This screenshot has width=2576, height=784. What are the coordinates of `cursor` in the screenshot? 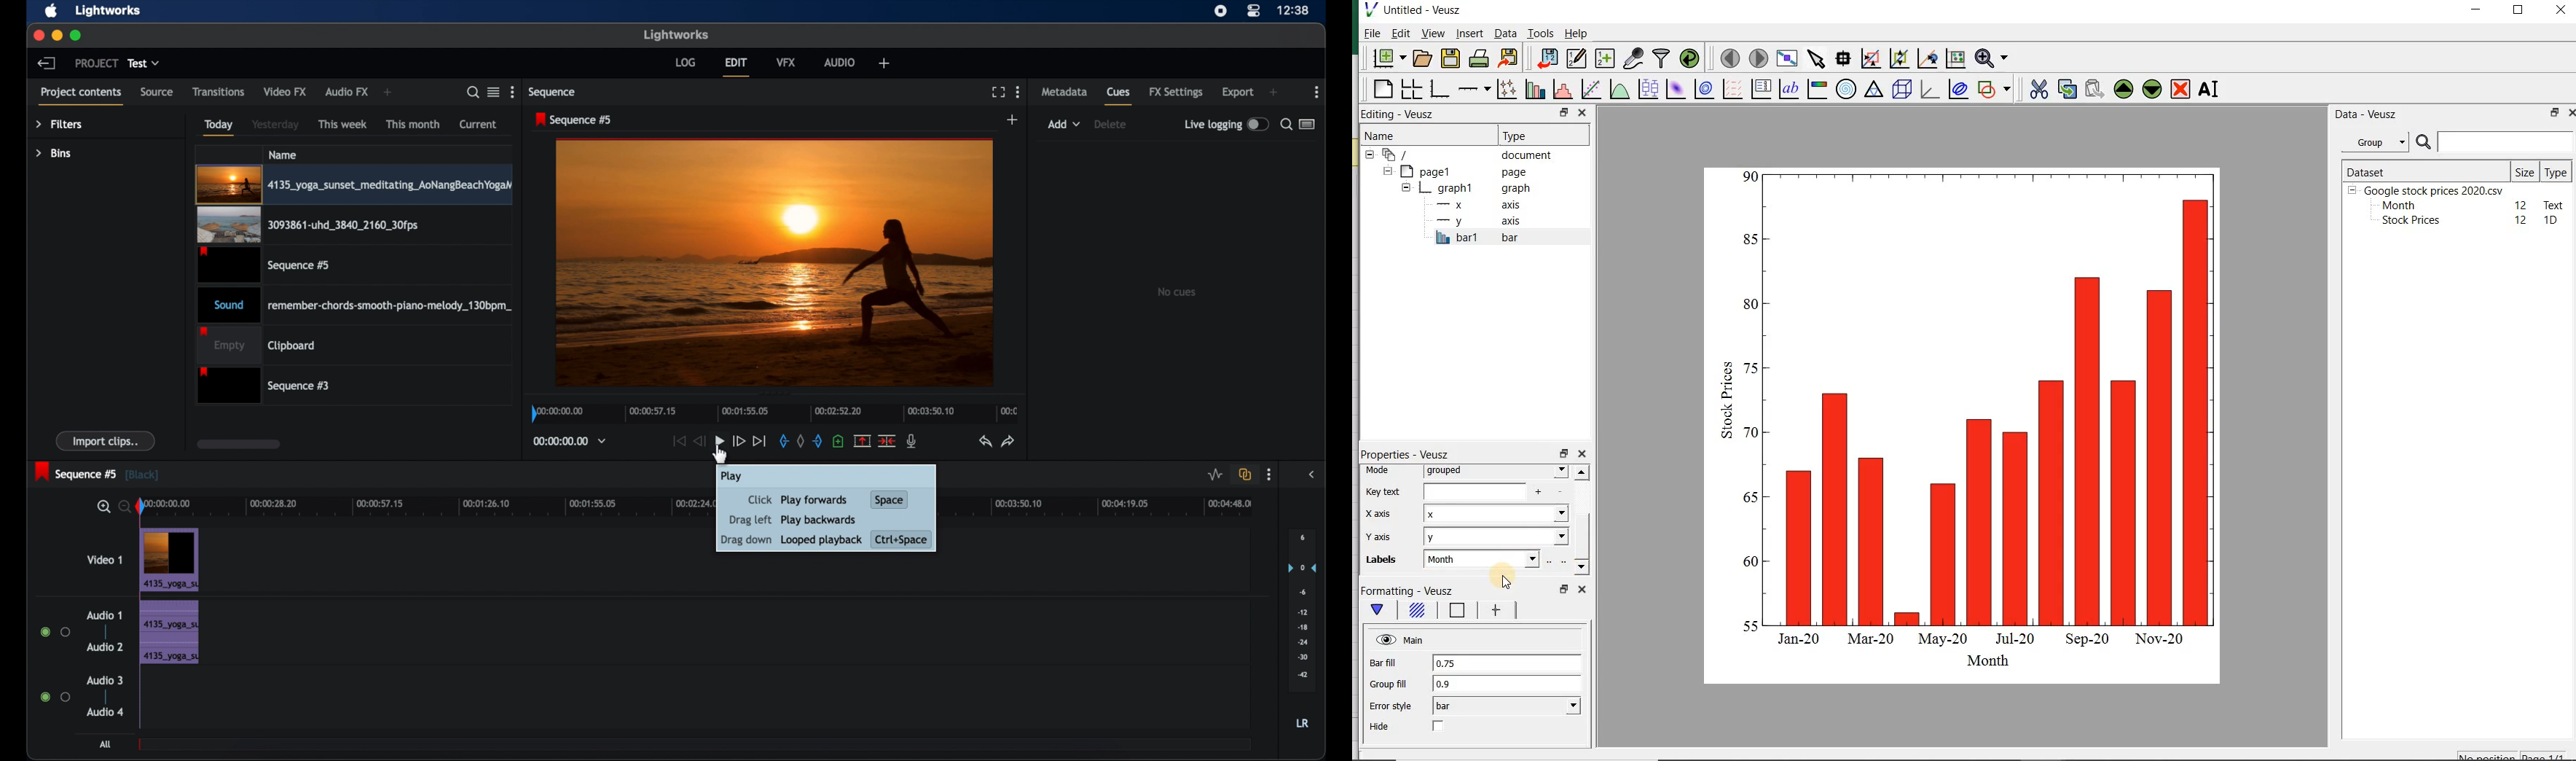 It's located at (720, 452).